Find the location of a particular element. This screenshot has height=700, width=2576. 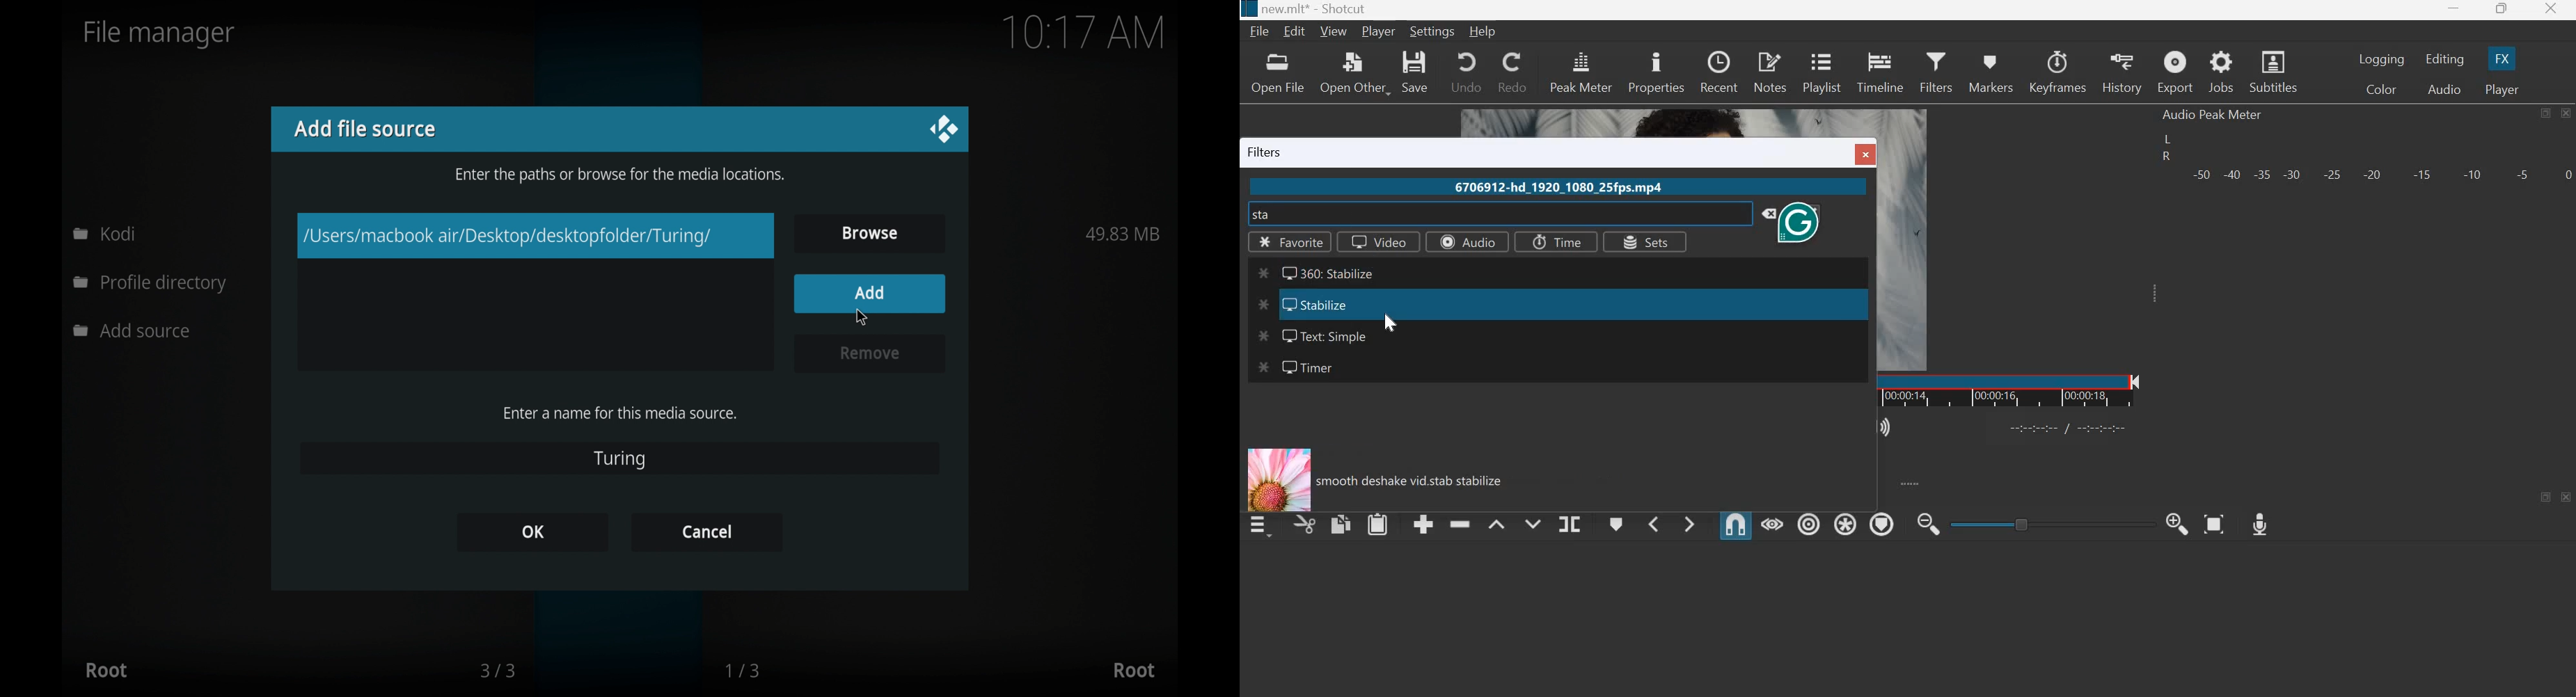

Jobs is located at coordinates (2221, 72).